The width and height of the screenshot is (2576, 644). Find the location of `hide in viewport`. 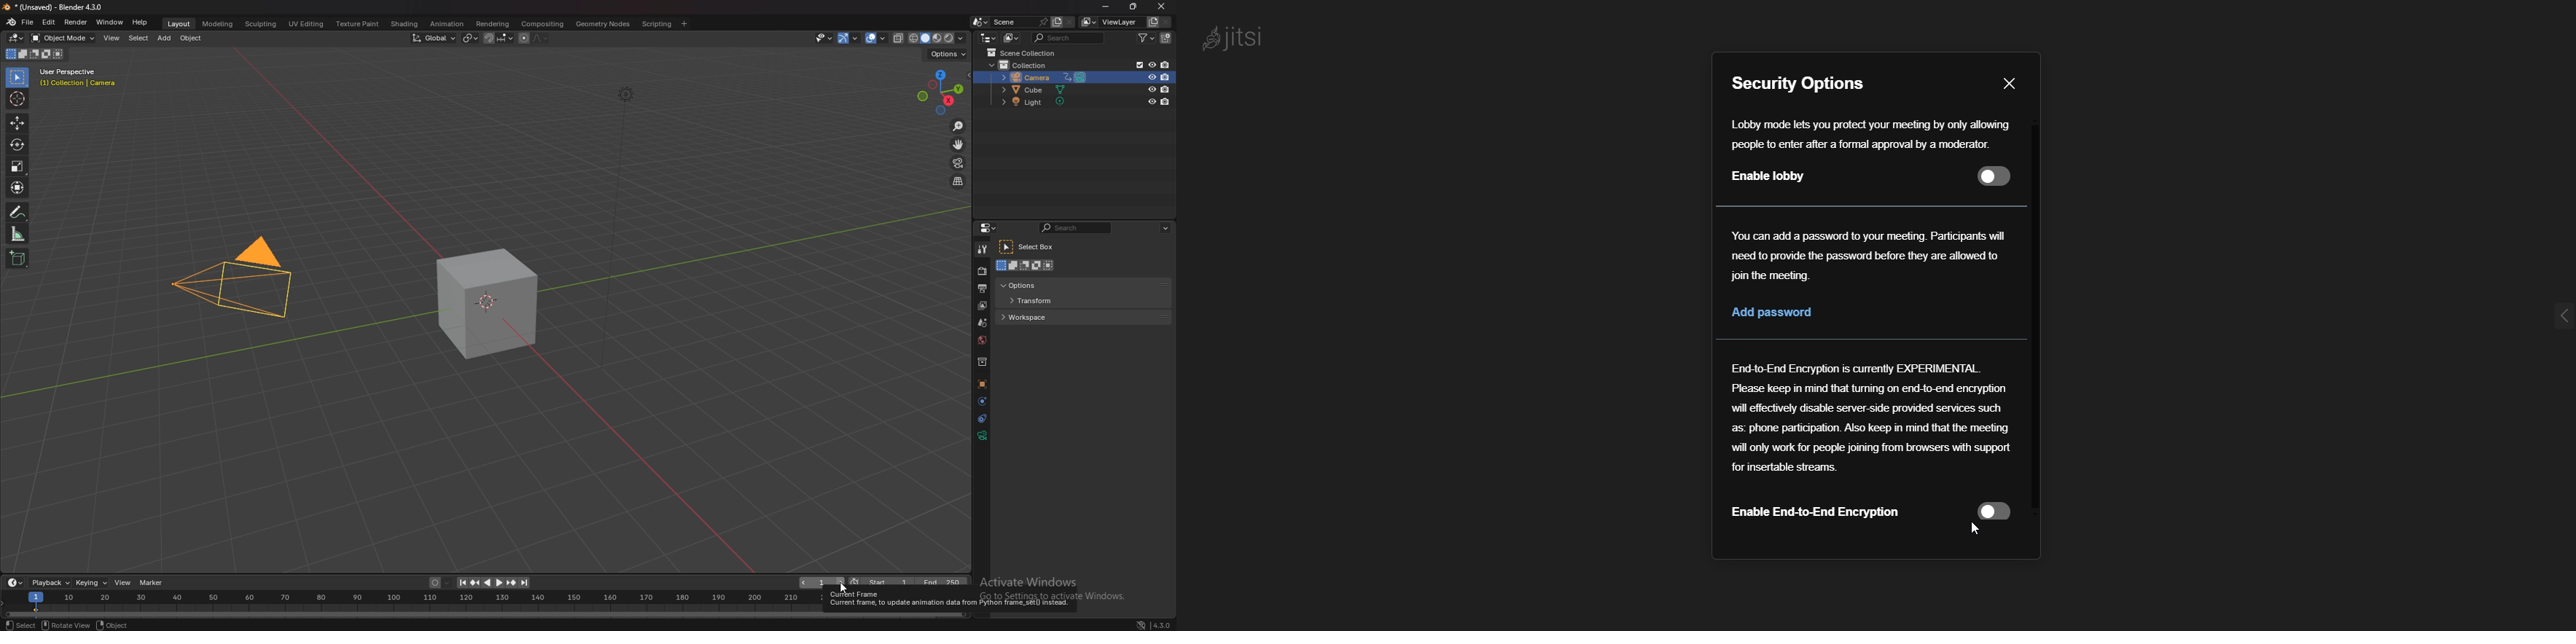

hide in viewport is located at coordinates (1152, 102).